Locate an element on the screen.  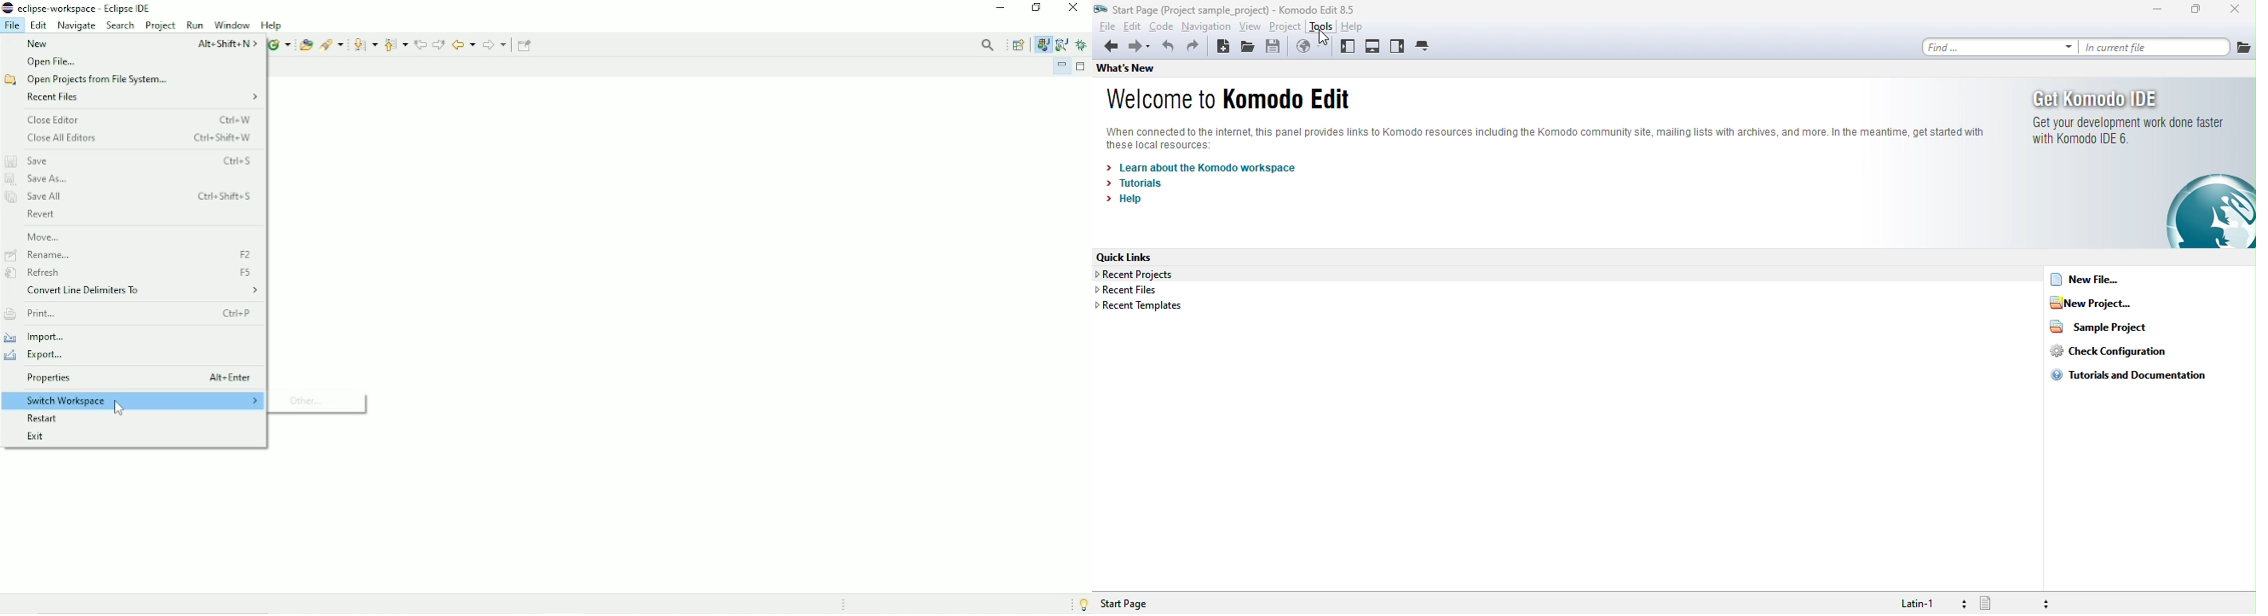
tutorials and documentation is located at coordinates (2130, 379).